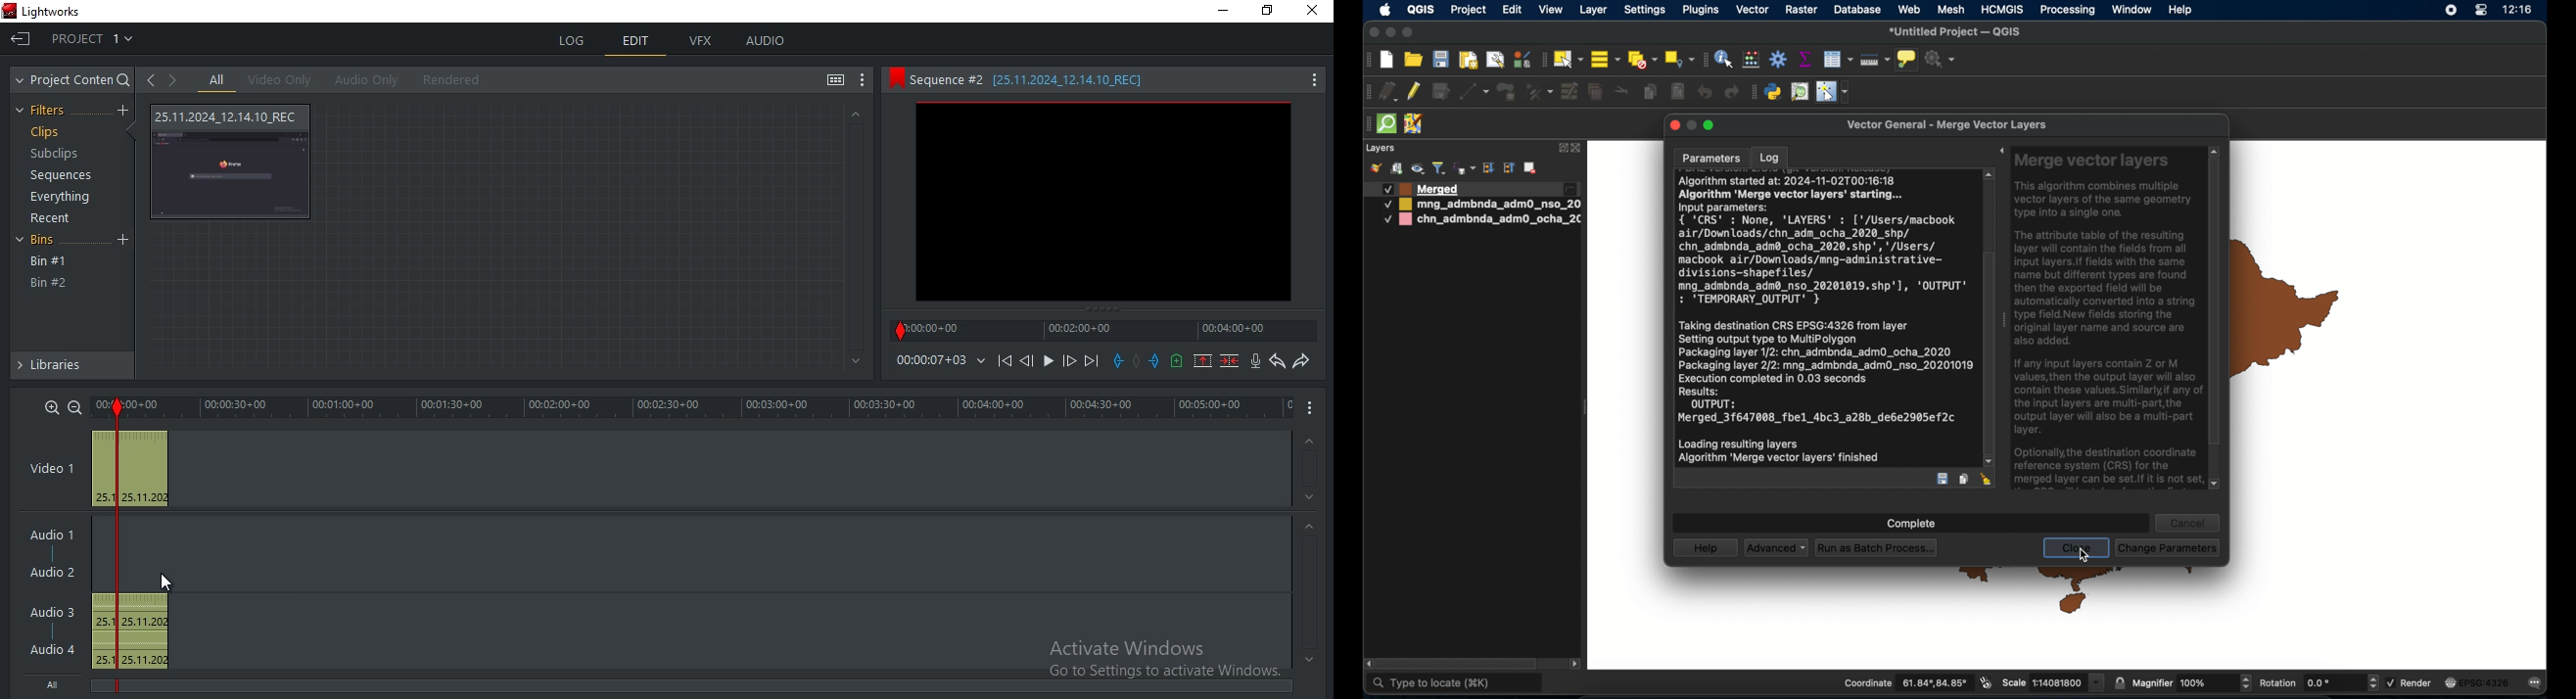  What do you see at coordinates (1875, 60) in the screenshot?
I see `measure line` at bounding box center [1875, 60].